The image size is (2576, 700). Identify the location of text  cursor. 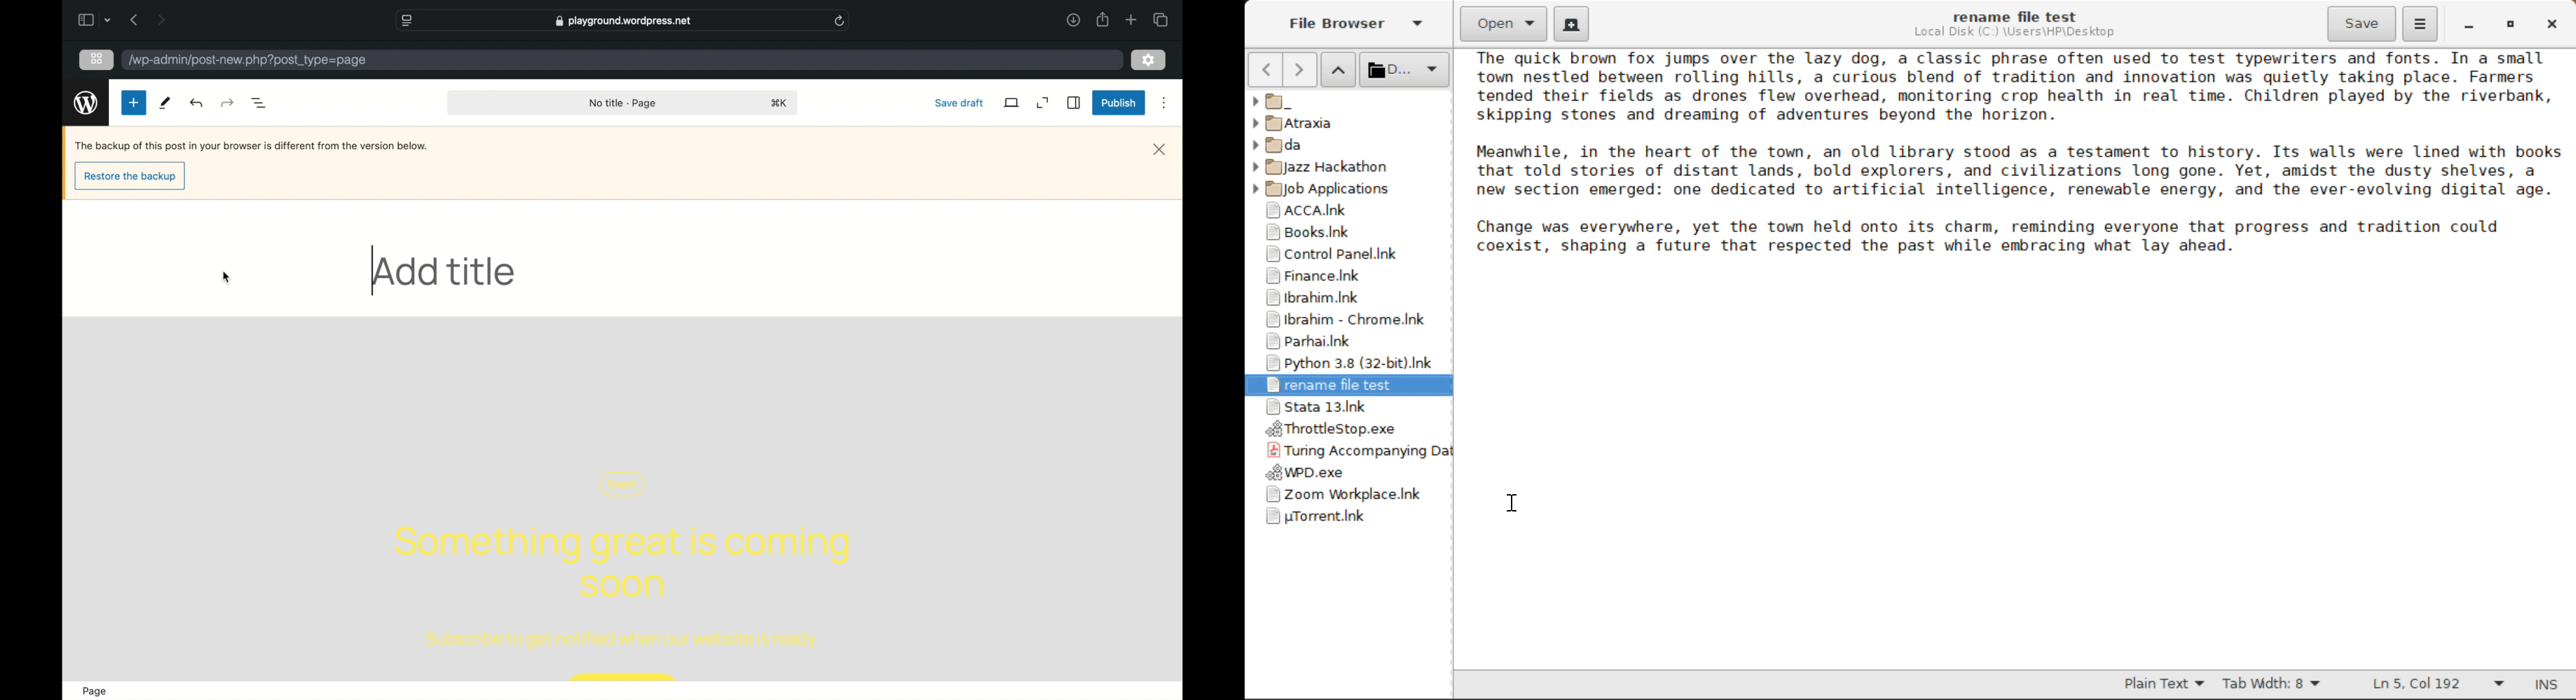
(374, 270).